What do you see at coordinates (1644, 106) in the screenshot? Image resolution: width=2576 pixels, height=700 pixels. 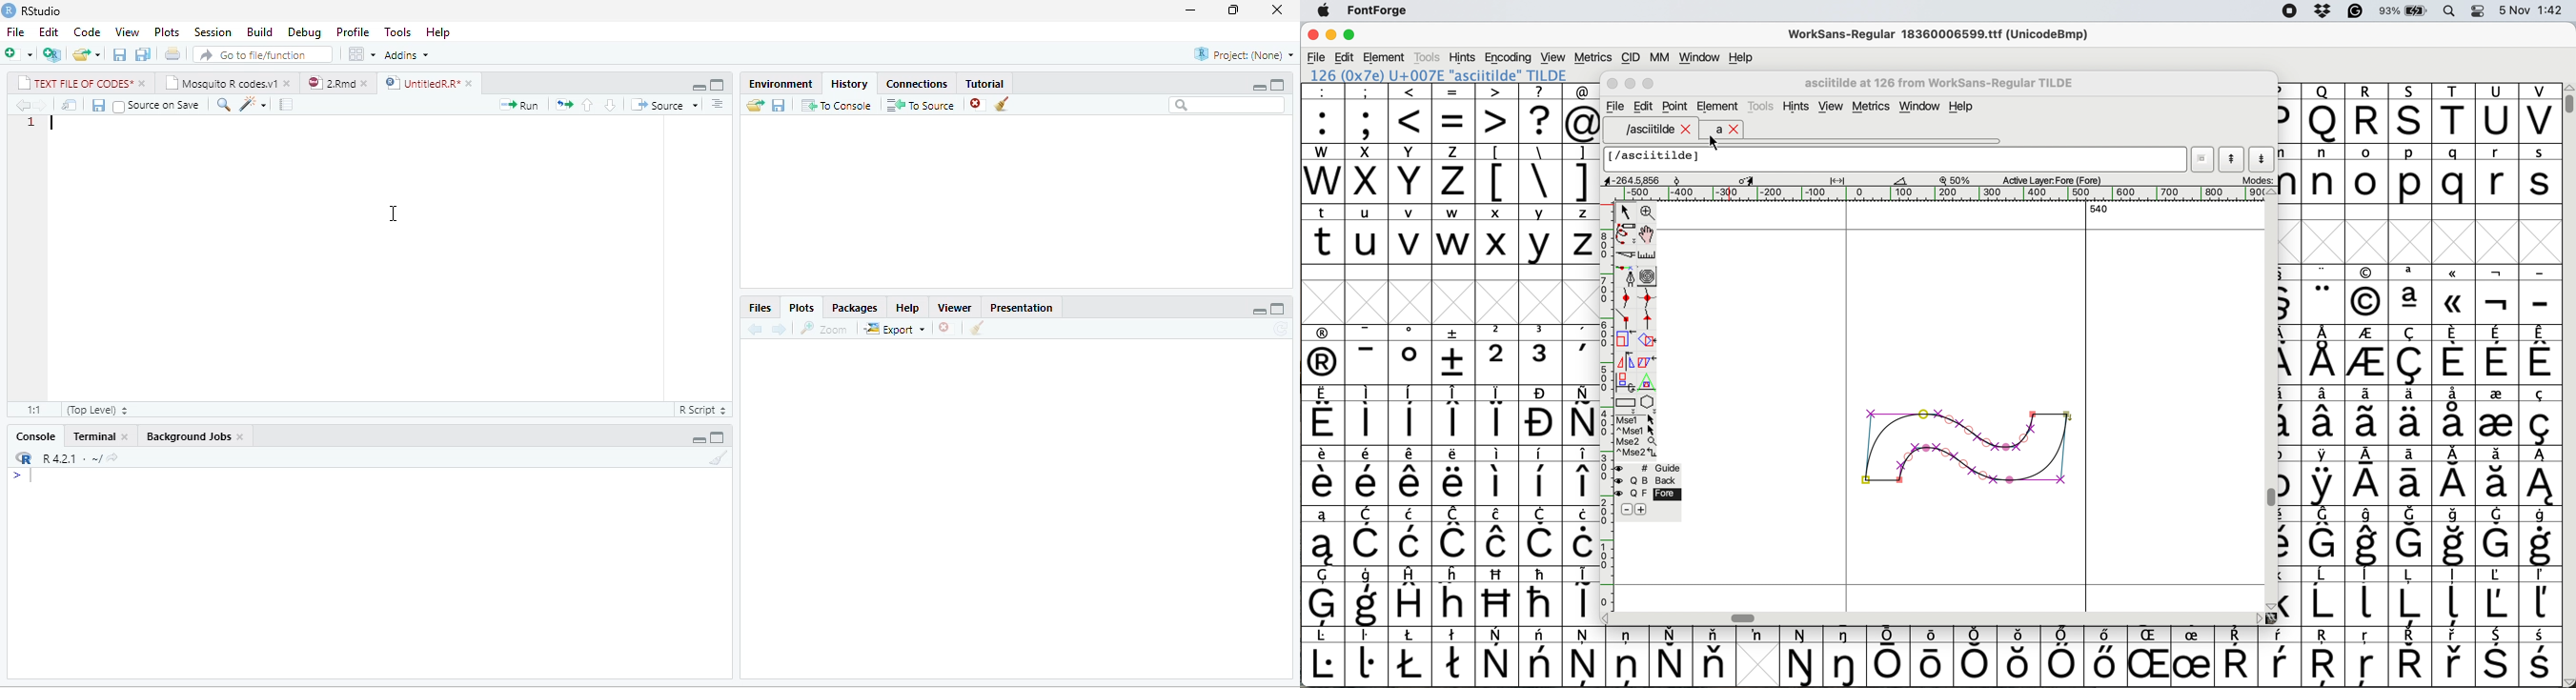 I see `Edit` at bounding box center [1644, 106].